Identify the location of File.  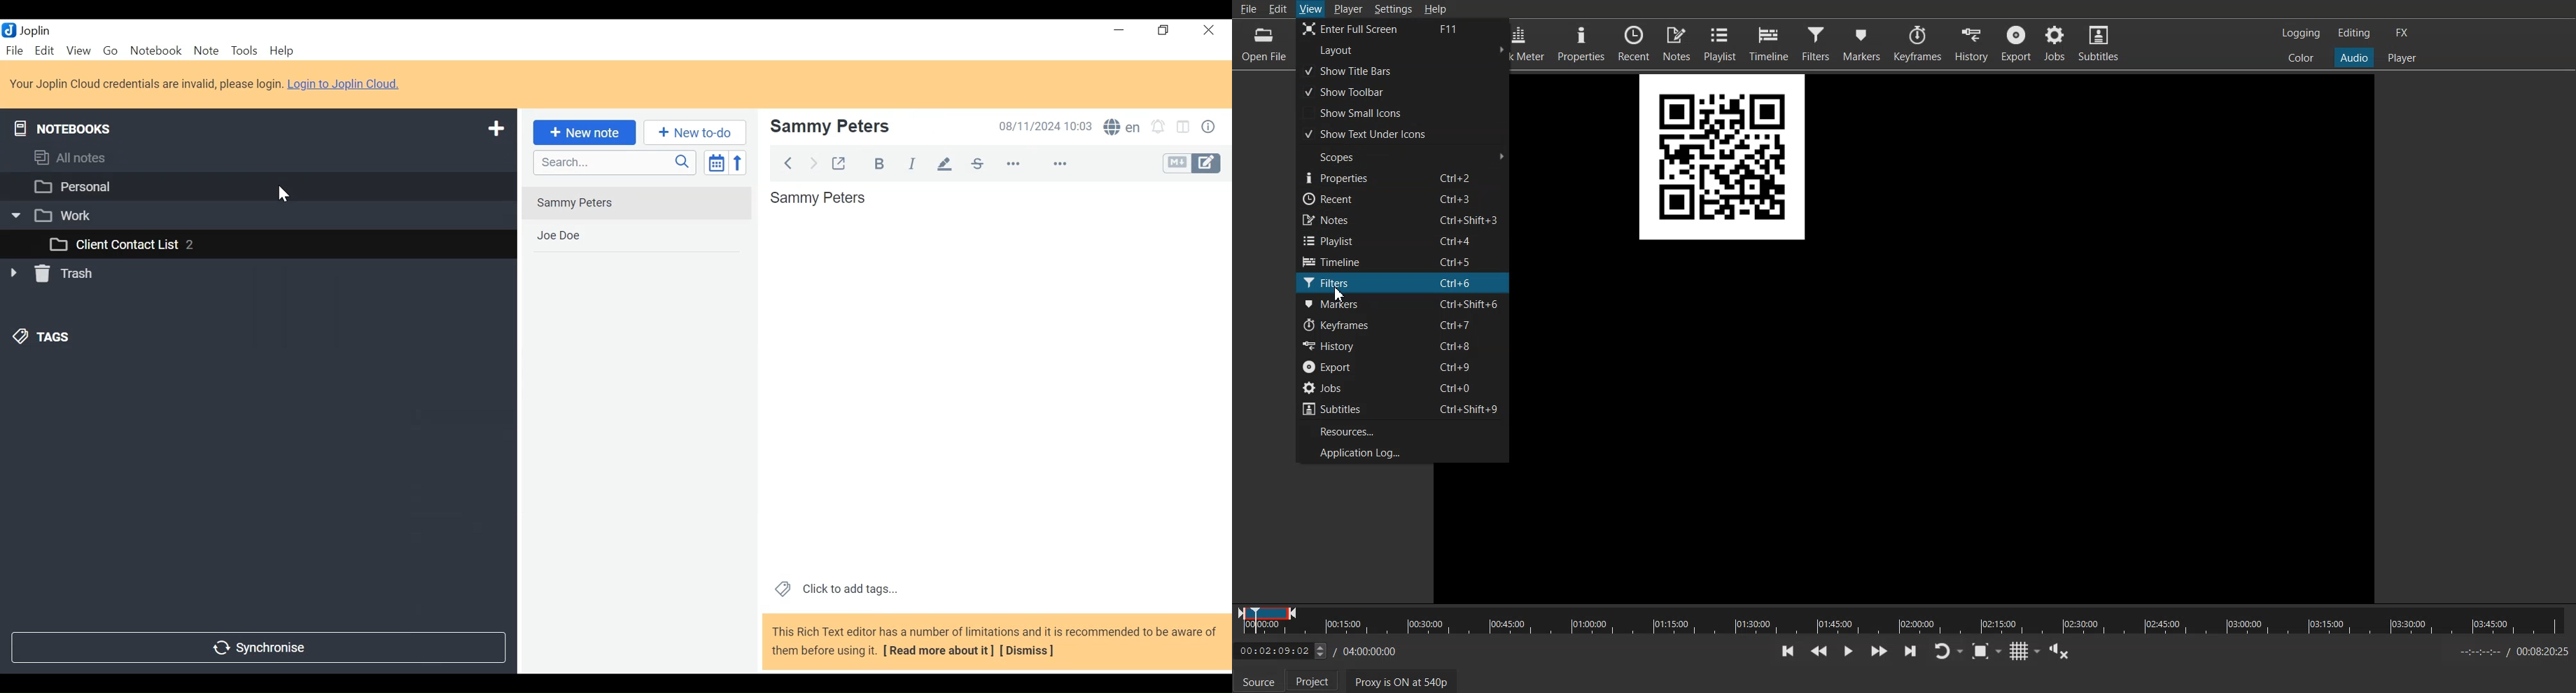
(1247, 9).